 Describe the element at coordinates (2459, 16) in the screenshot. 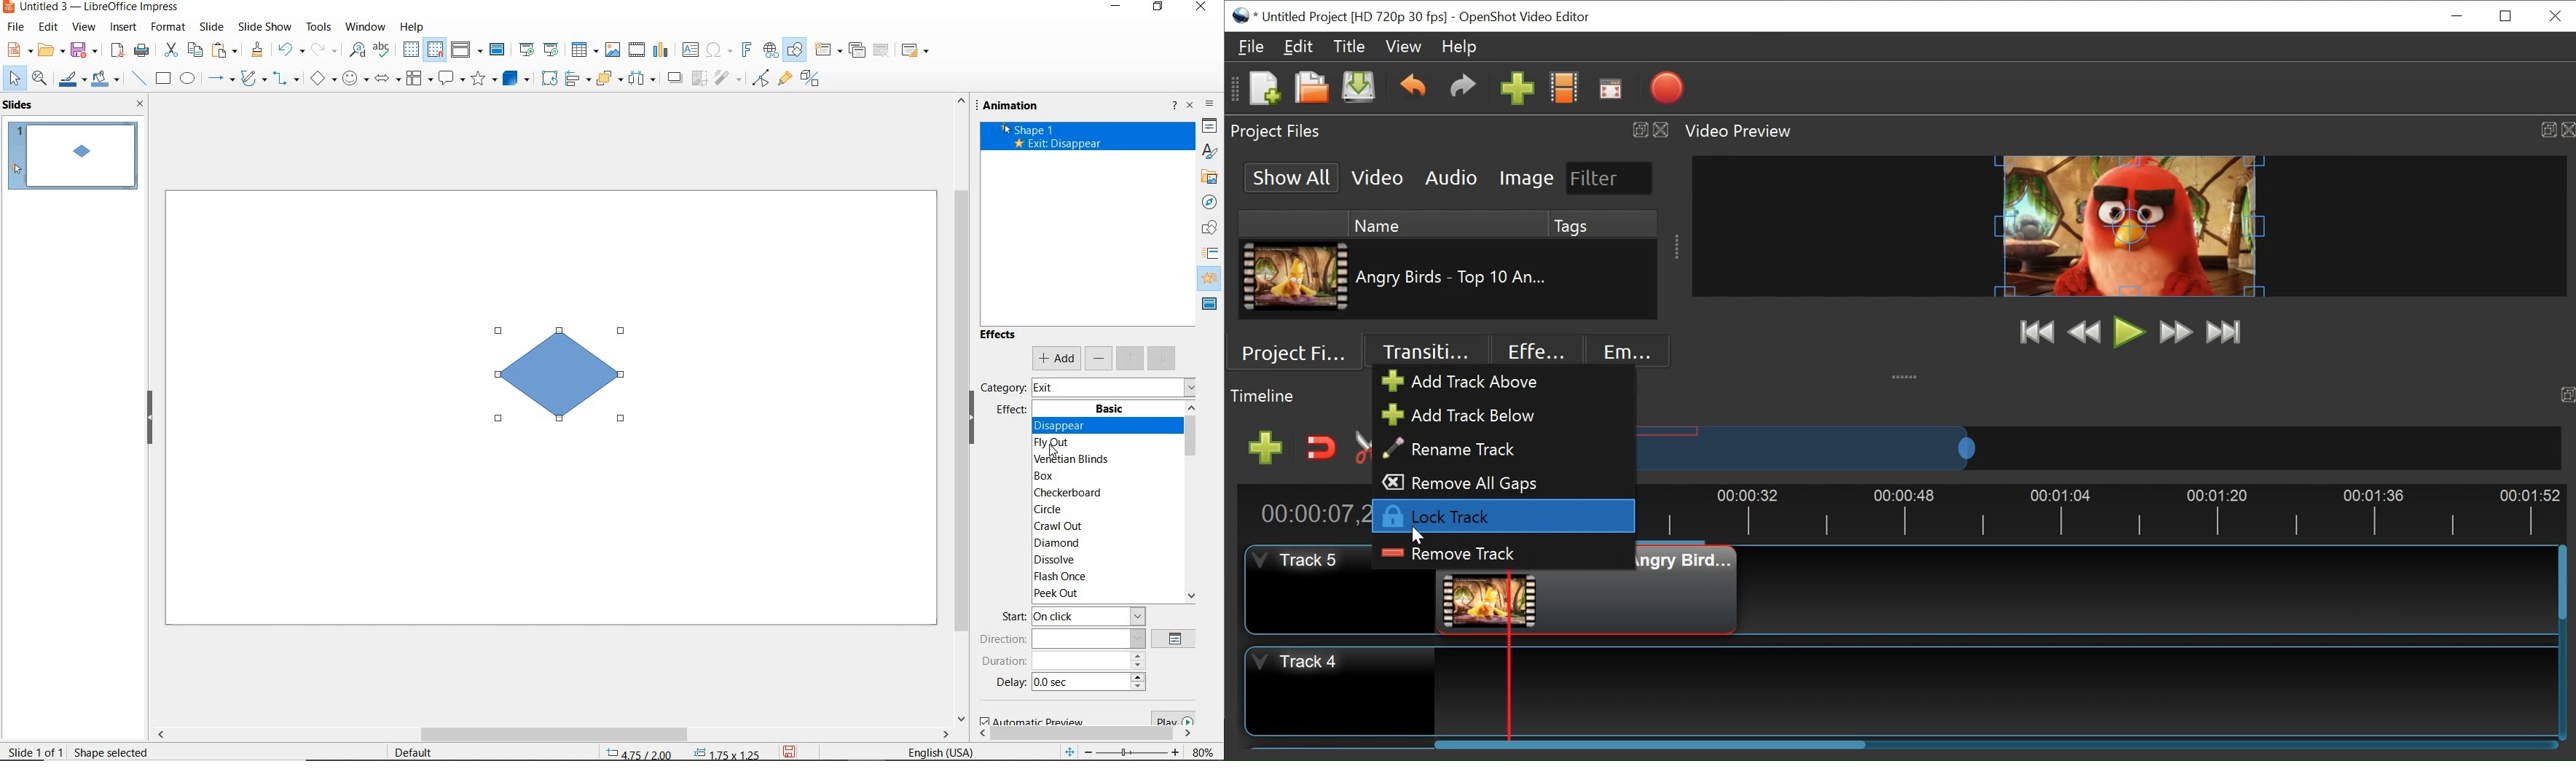

I see `minimize` at that location.